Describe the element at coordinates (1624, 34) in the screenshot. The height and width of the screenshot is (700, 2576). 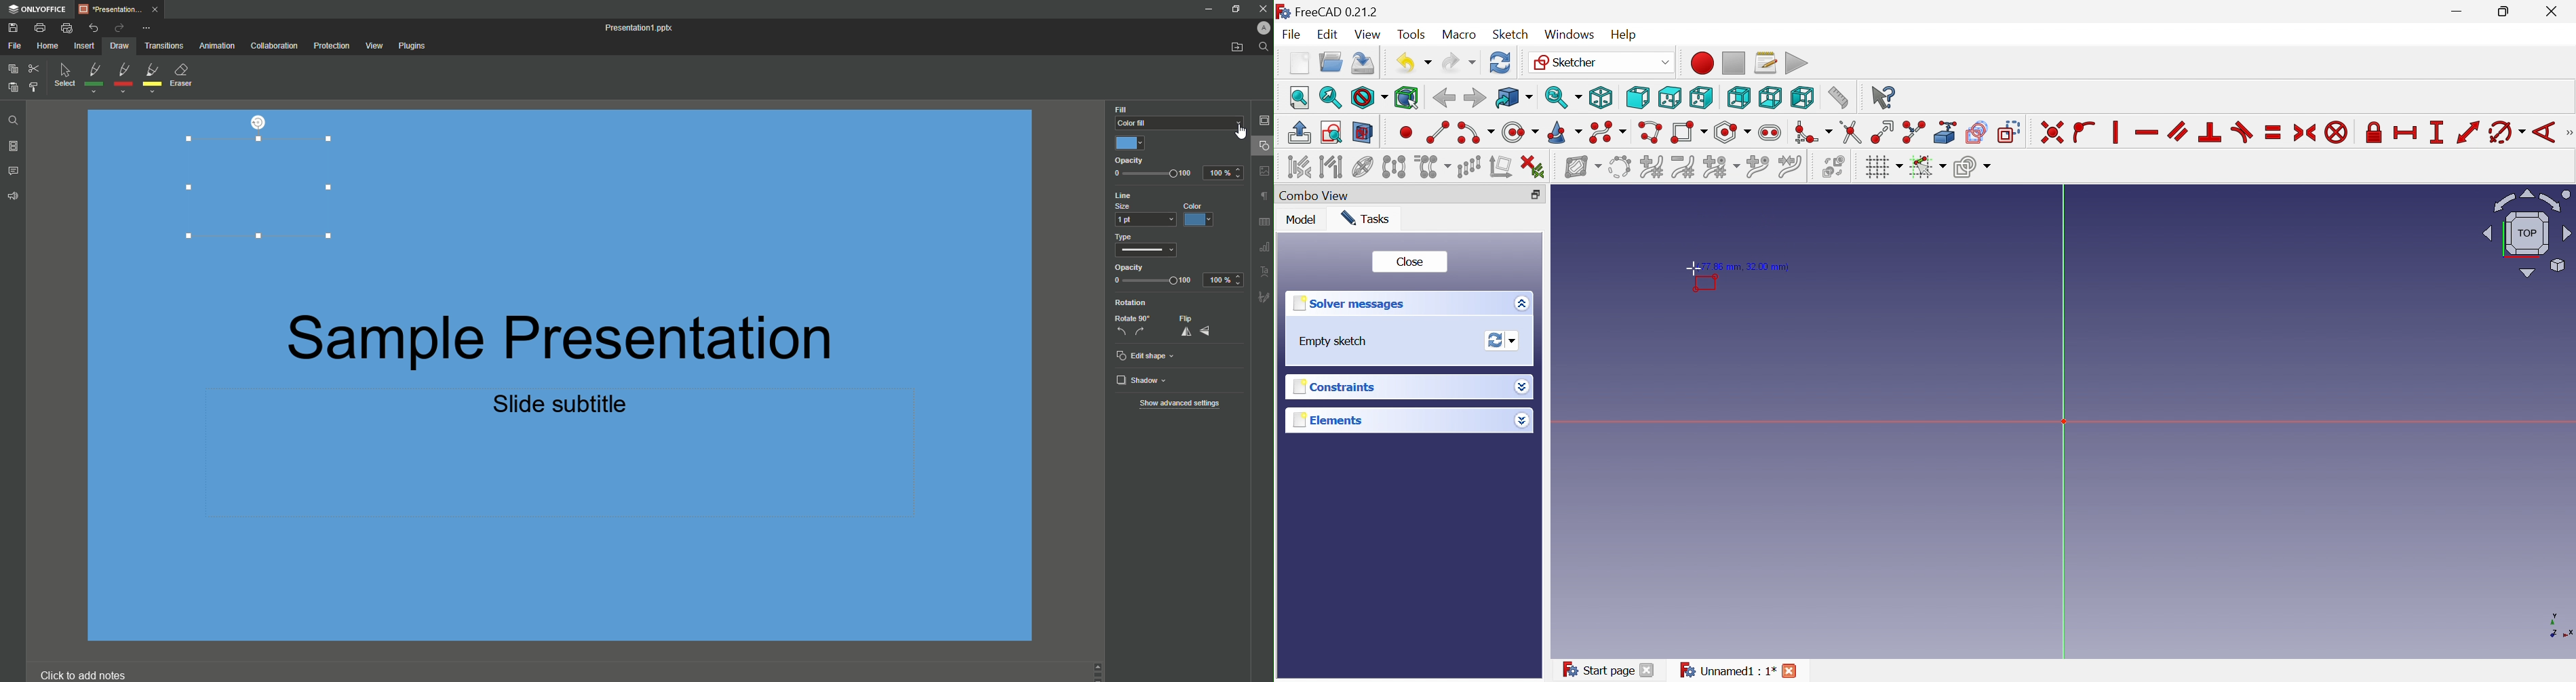
I see `Help` at that location.